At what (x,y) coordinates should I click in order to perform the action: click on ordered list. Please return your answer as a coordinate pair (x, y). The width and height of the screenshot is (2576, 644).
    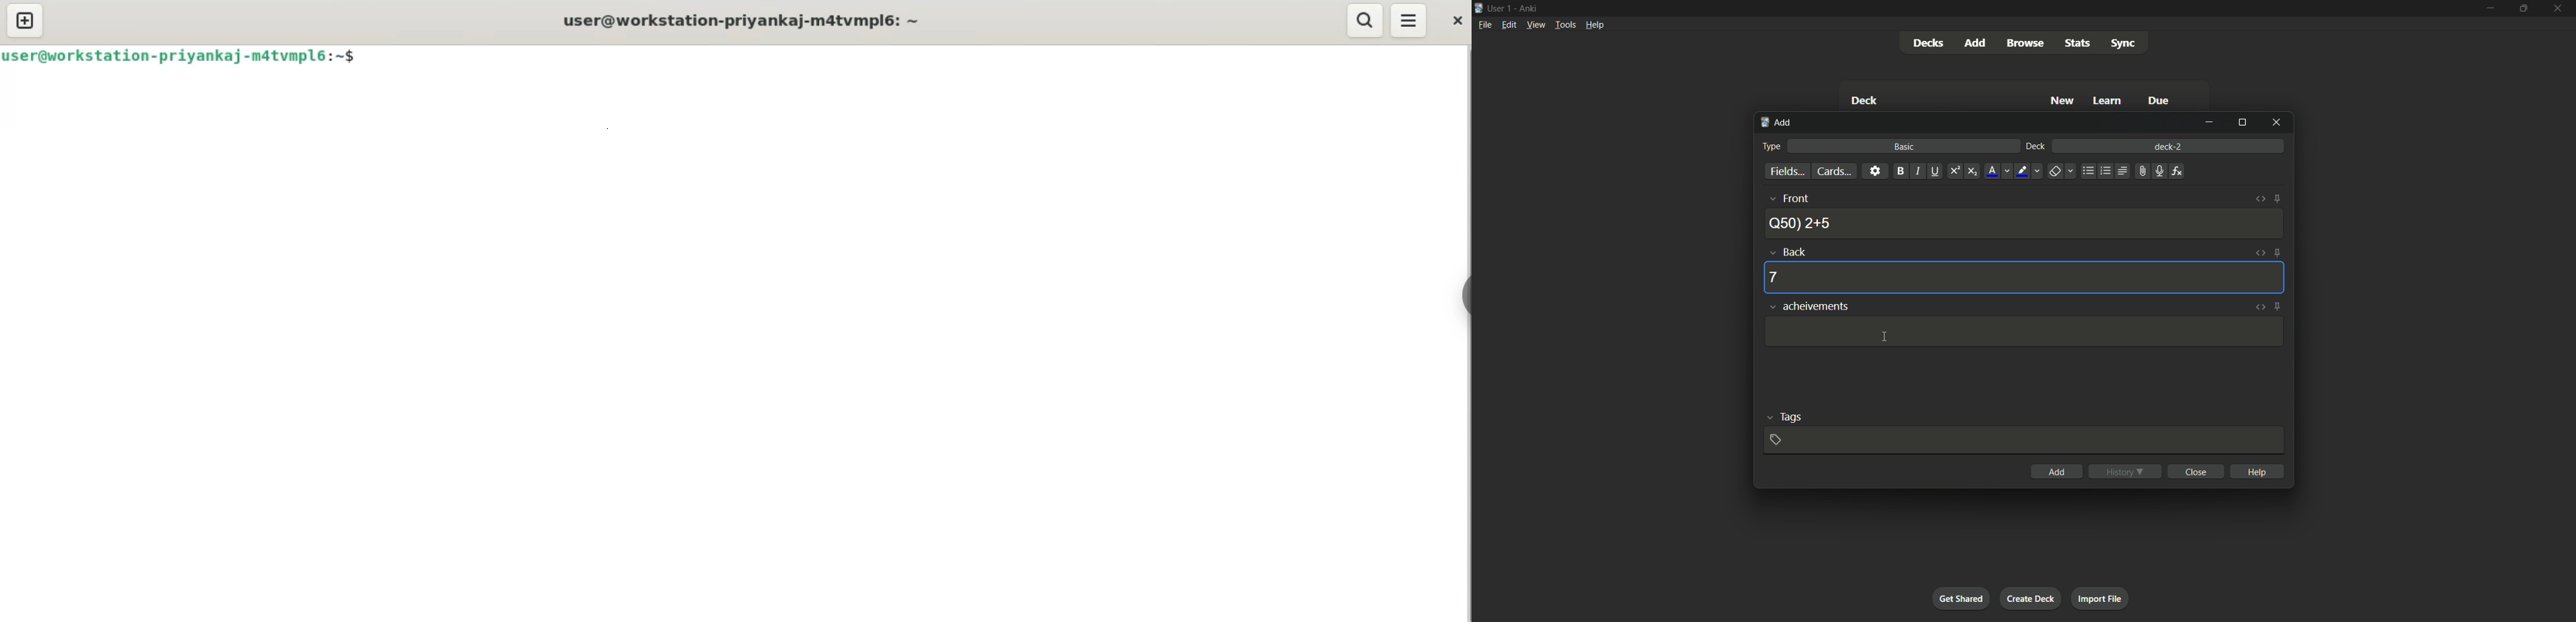
    Looking at the image, I should click on (2106, 172).